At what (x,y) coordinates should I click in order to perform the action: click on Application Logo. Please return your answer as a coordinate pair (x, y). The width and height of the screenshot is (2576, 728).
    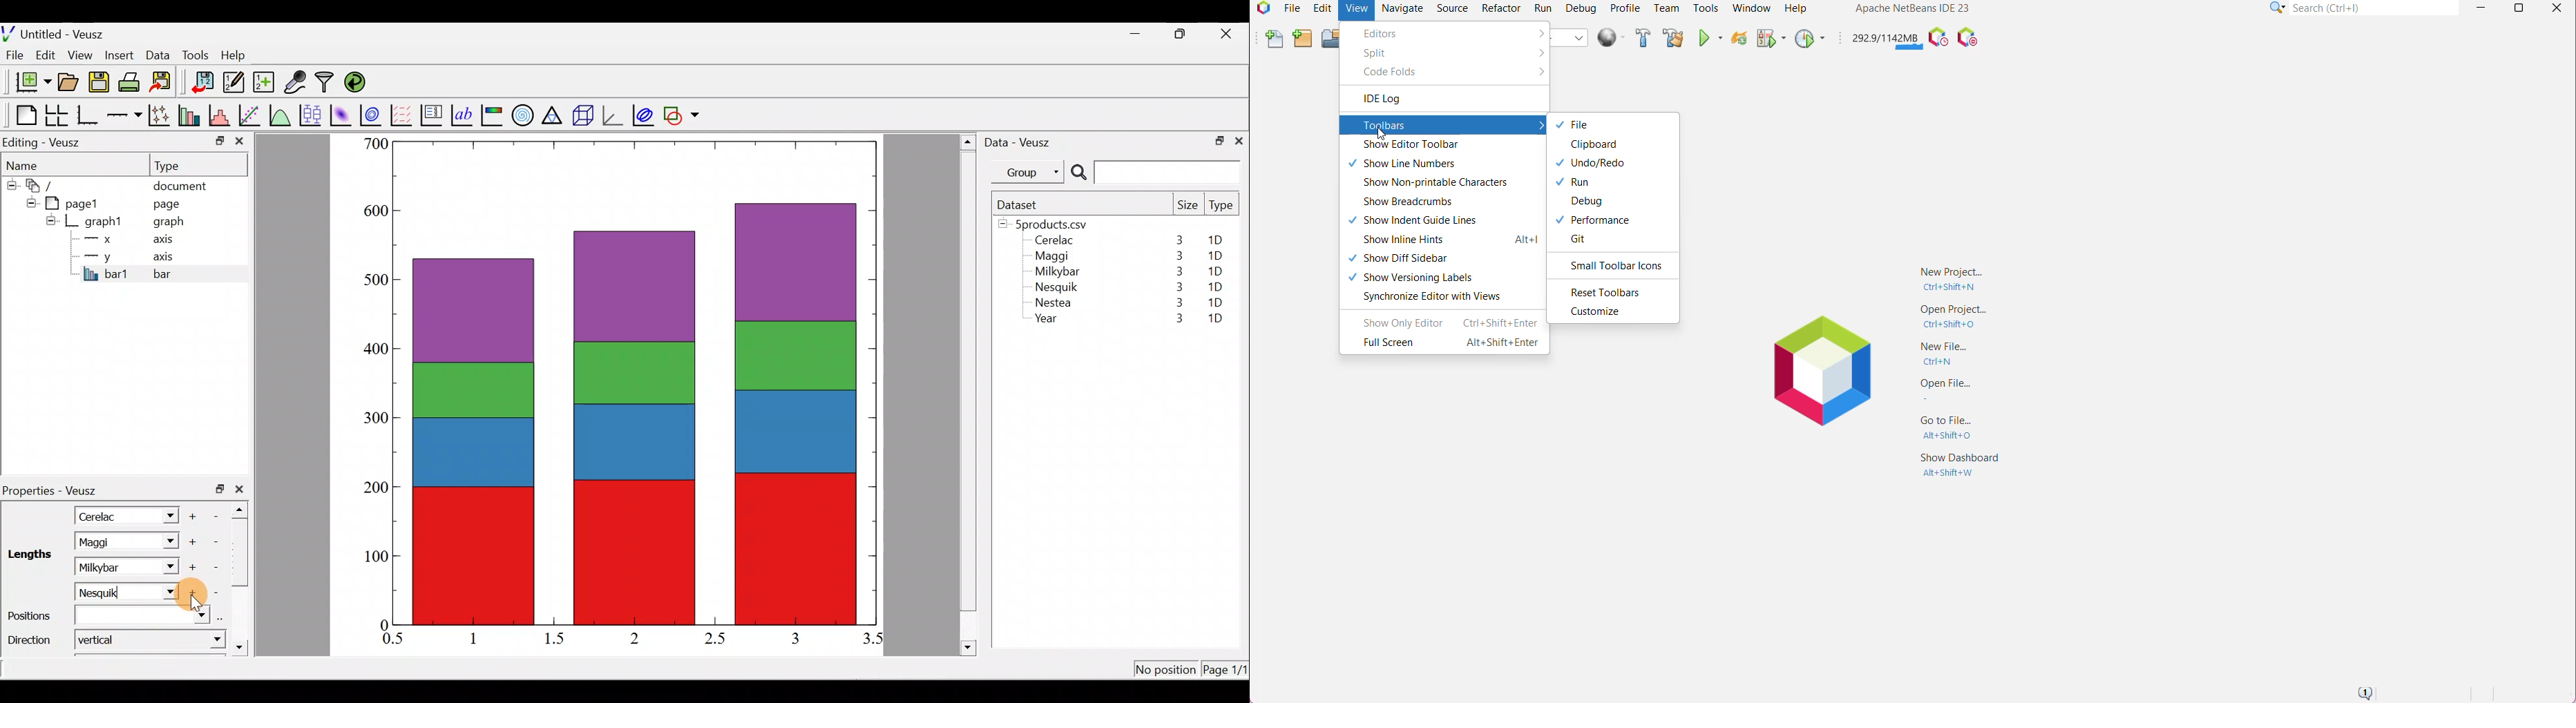
    Looking at the image, I should click on (1817, 369).